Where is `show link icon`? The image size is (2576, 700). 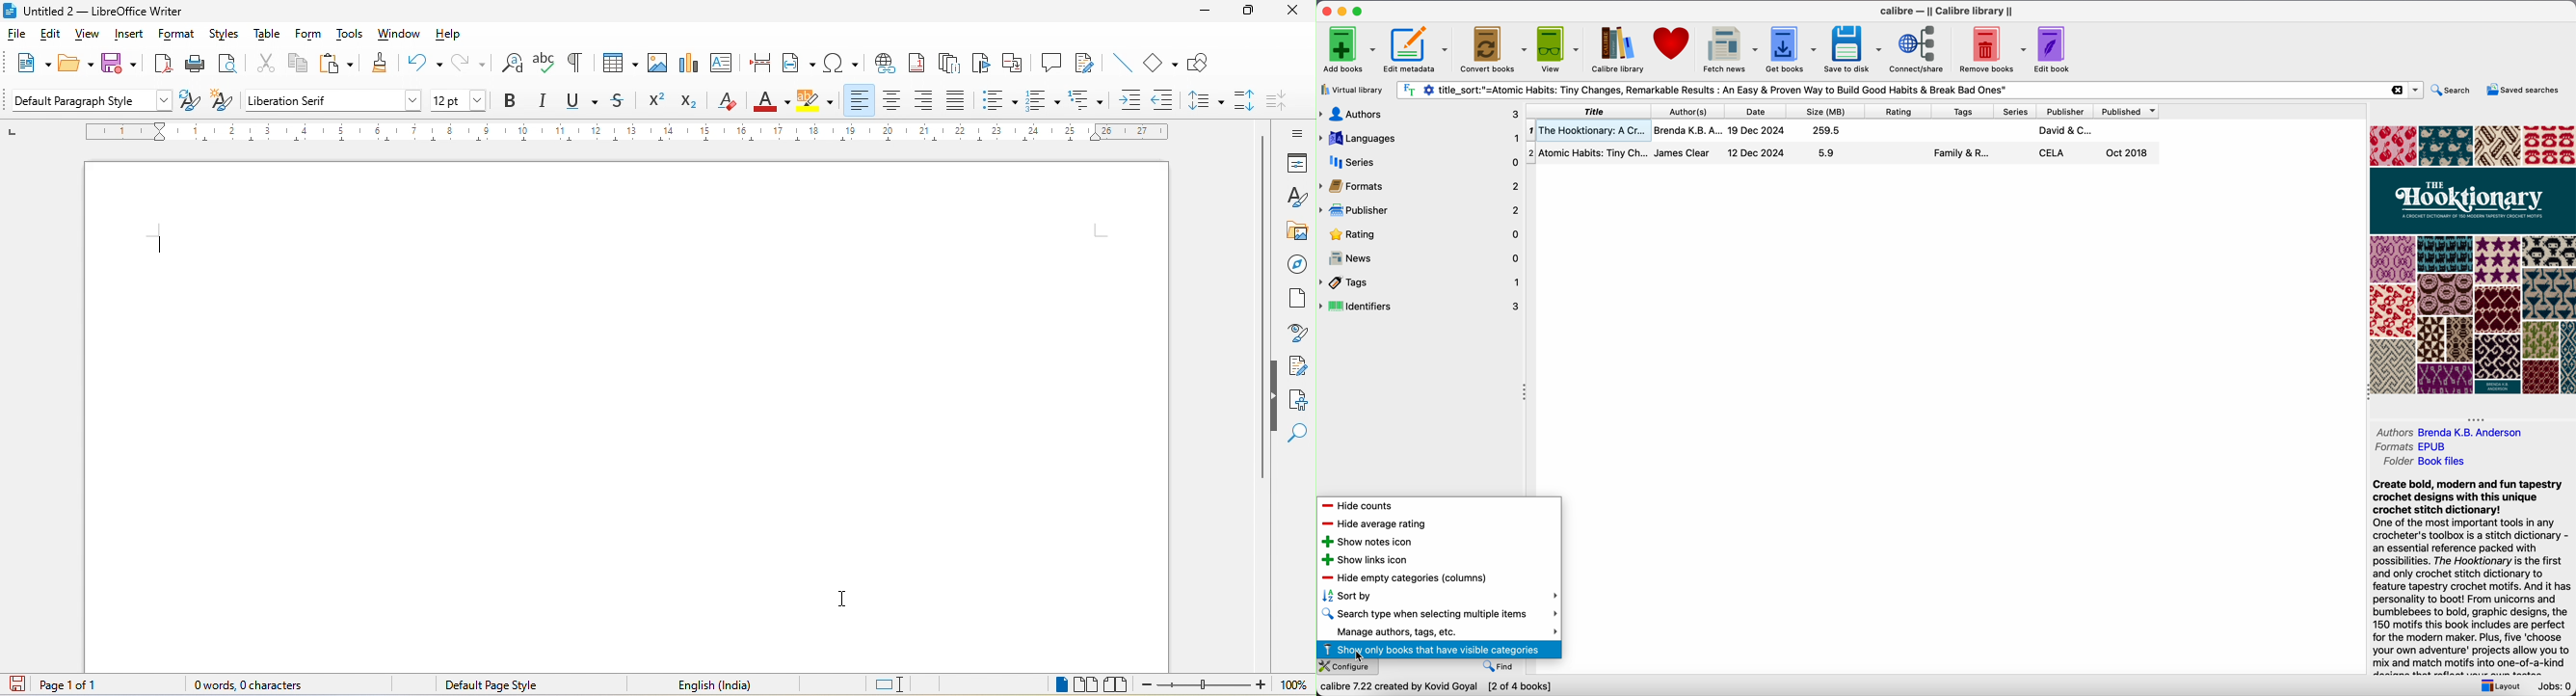 show link icon is located at coordinates (1364, 559).